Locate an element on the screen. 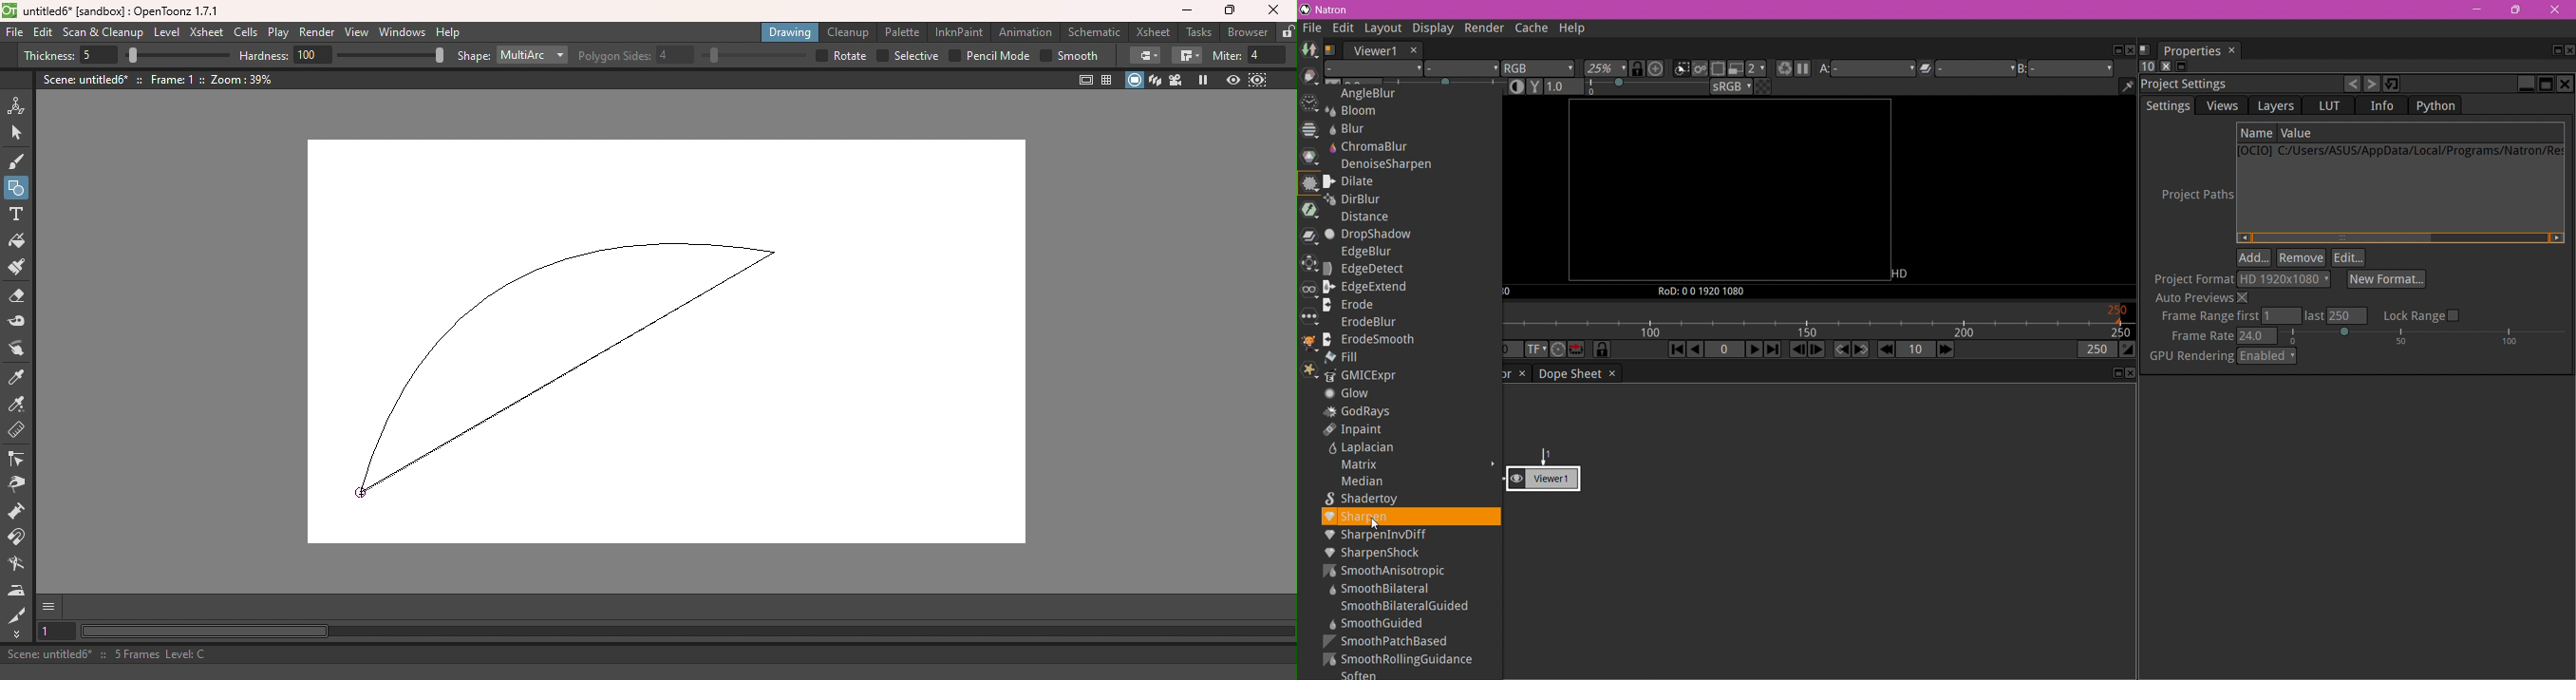 The width and height of the screenshot is (2576, 700). Help is located at coordinates (449, 32).